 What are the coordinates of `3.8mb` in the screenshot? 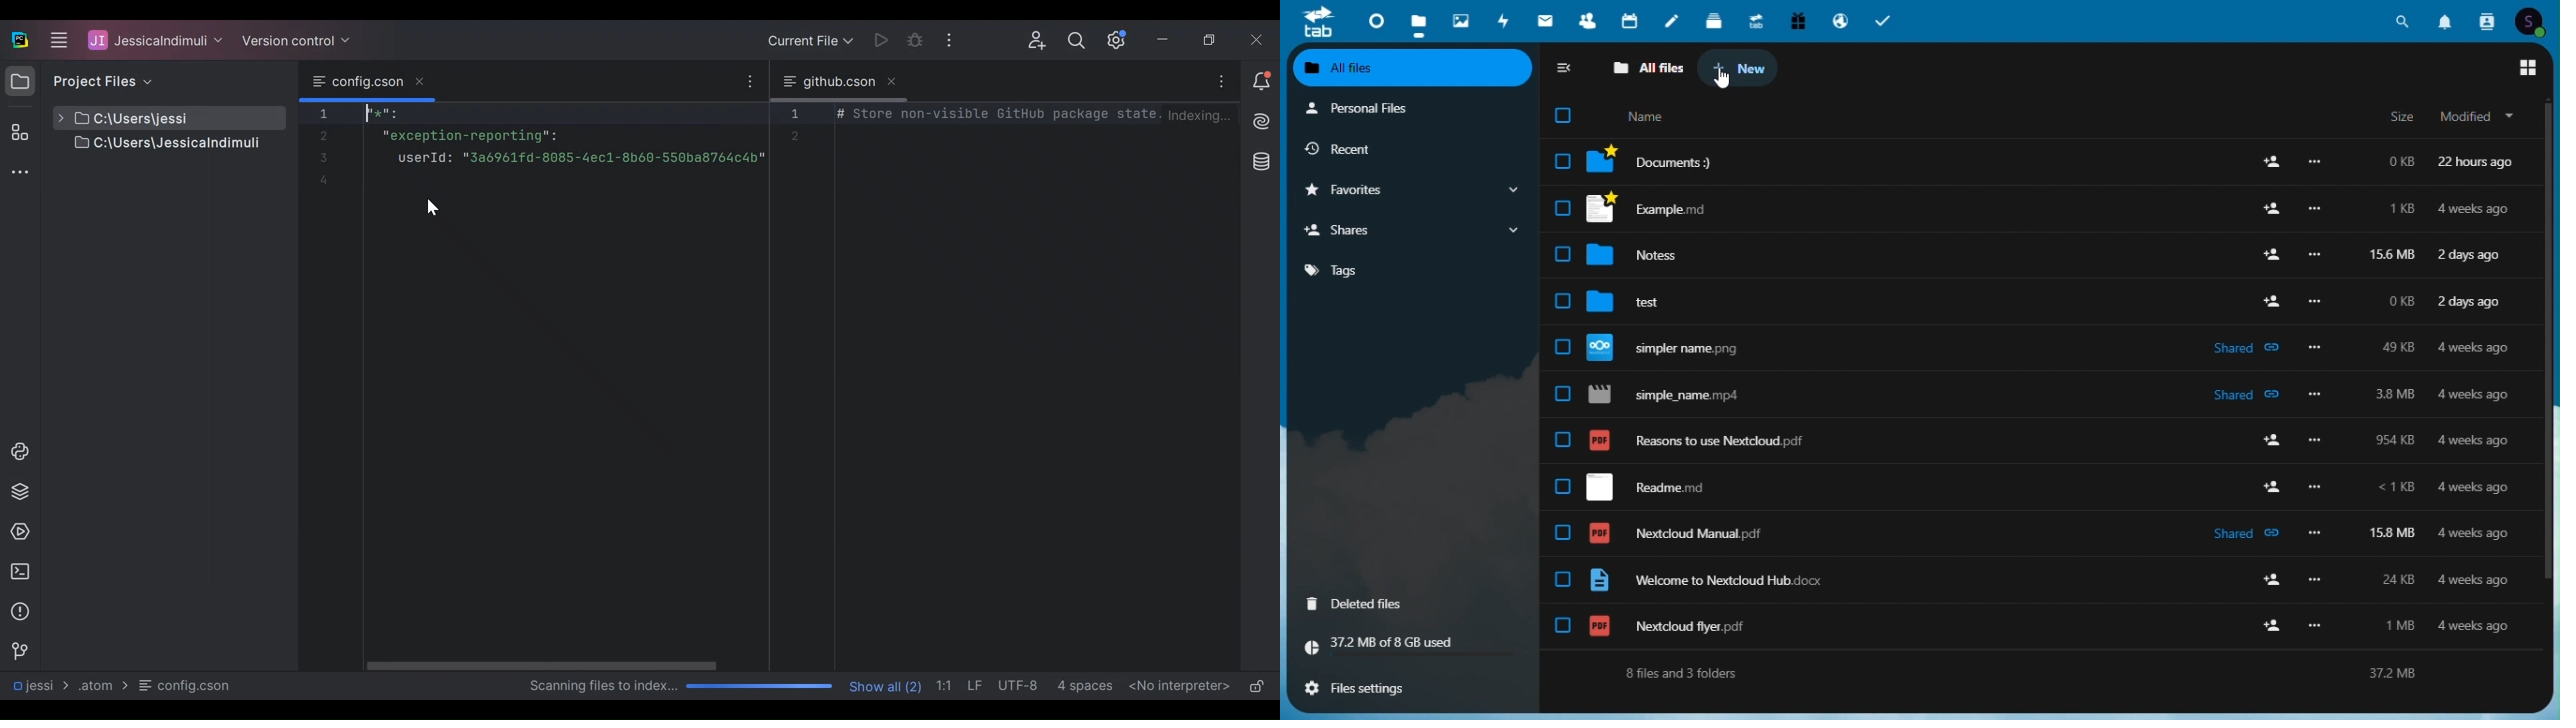 It's located at (2395, 397).